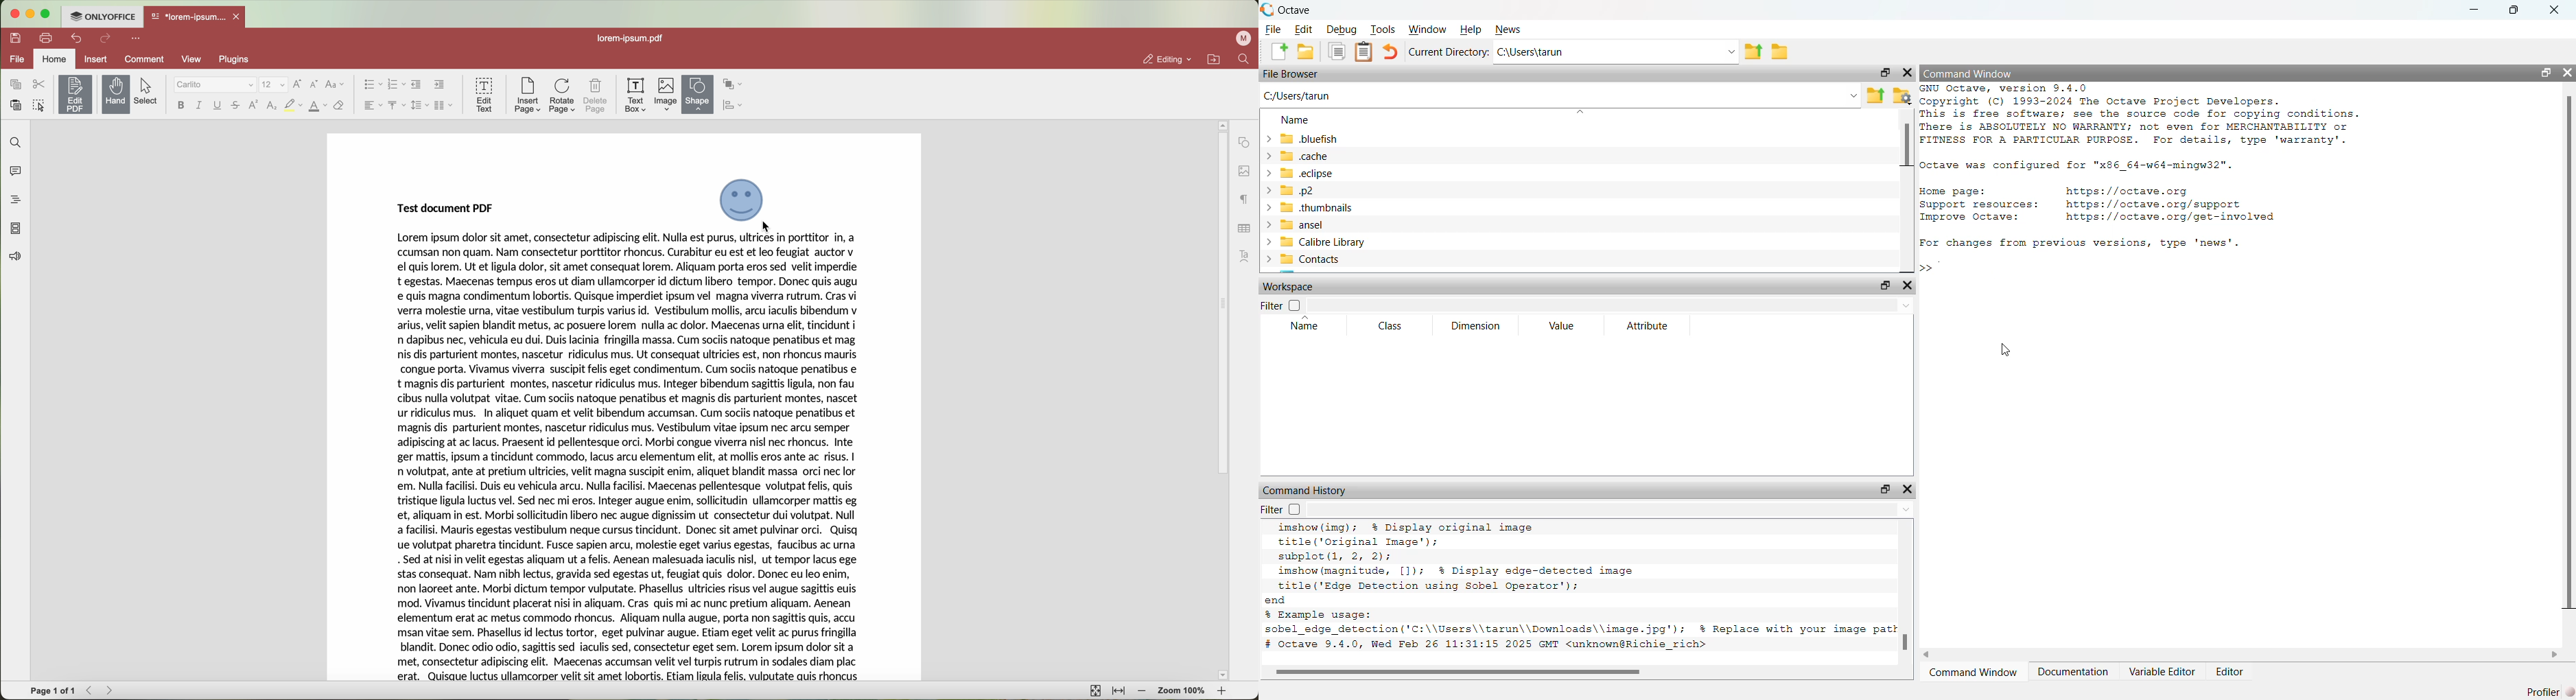 This screenshot has width=2576, height=700. I want to click on open file, so click(196, 18).